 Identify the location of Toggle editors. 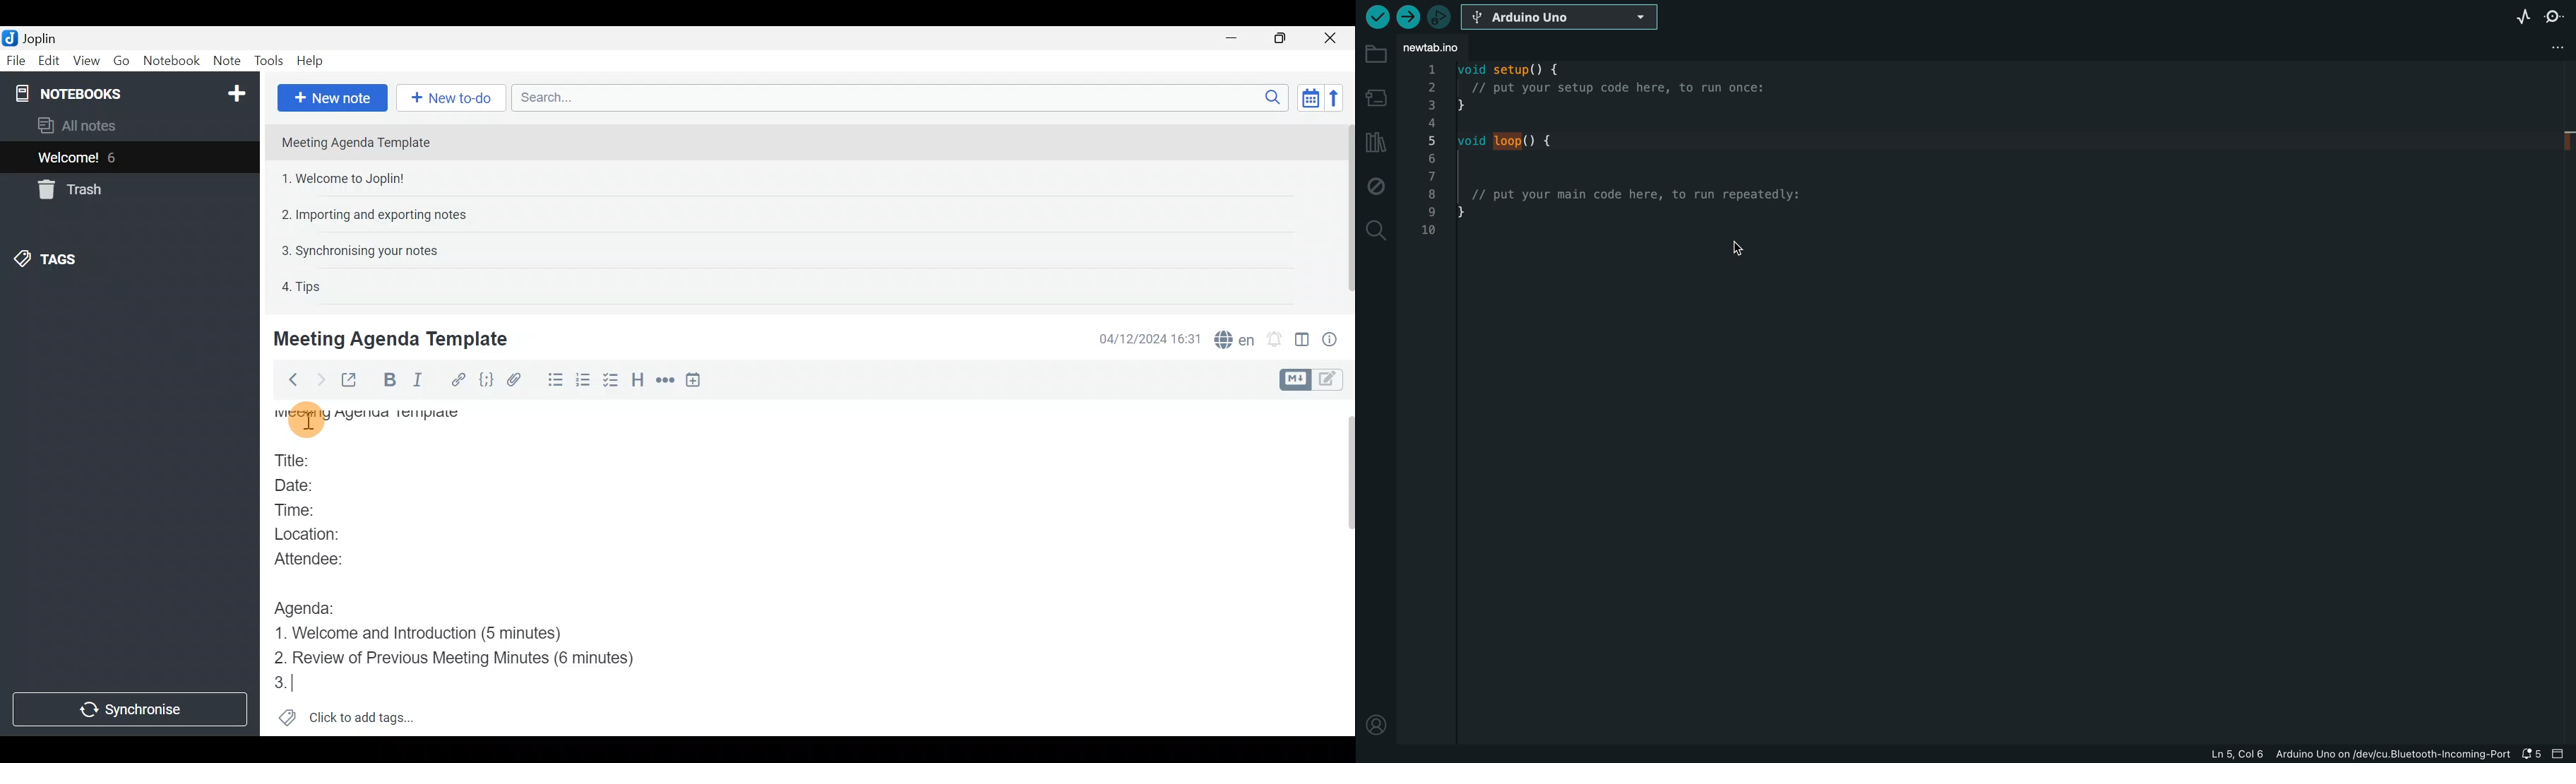
(1331, 381).